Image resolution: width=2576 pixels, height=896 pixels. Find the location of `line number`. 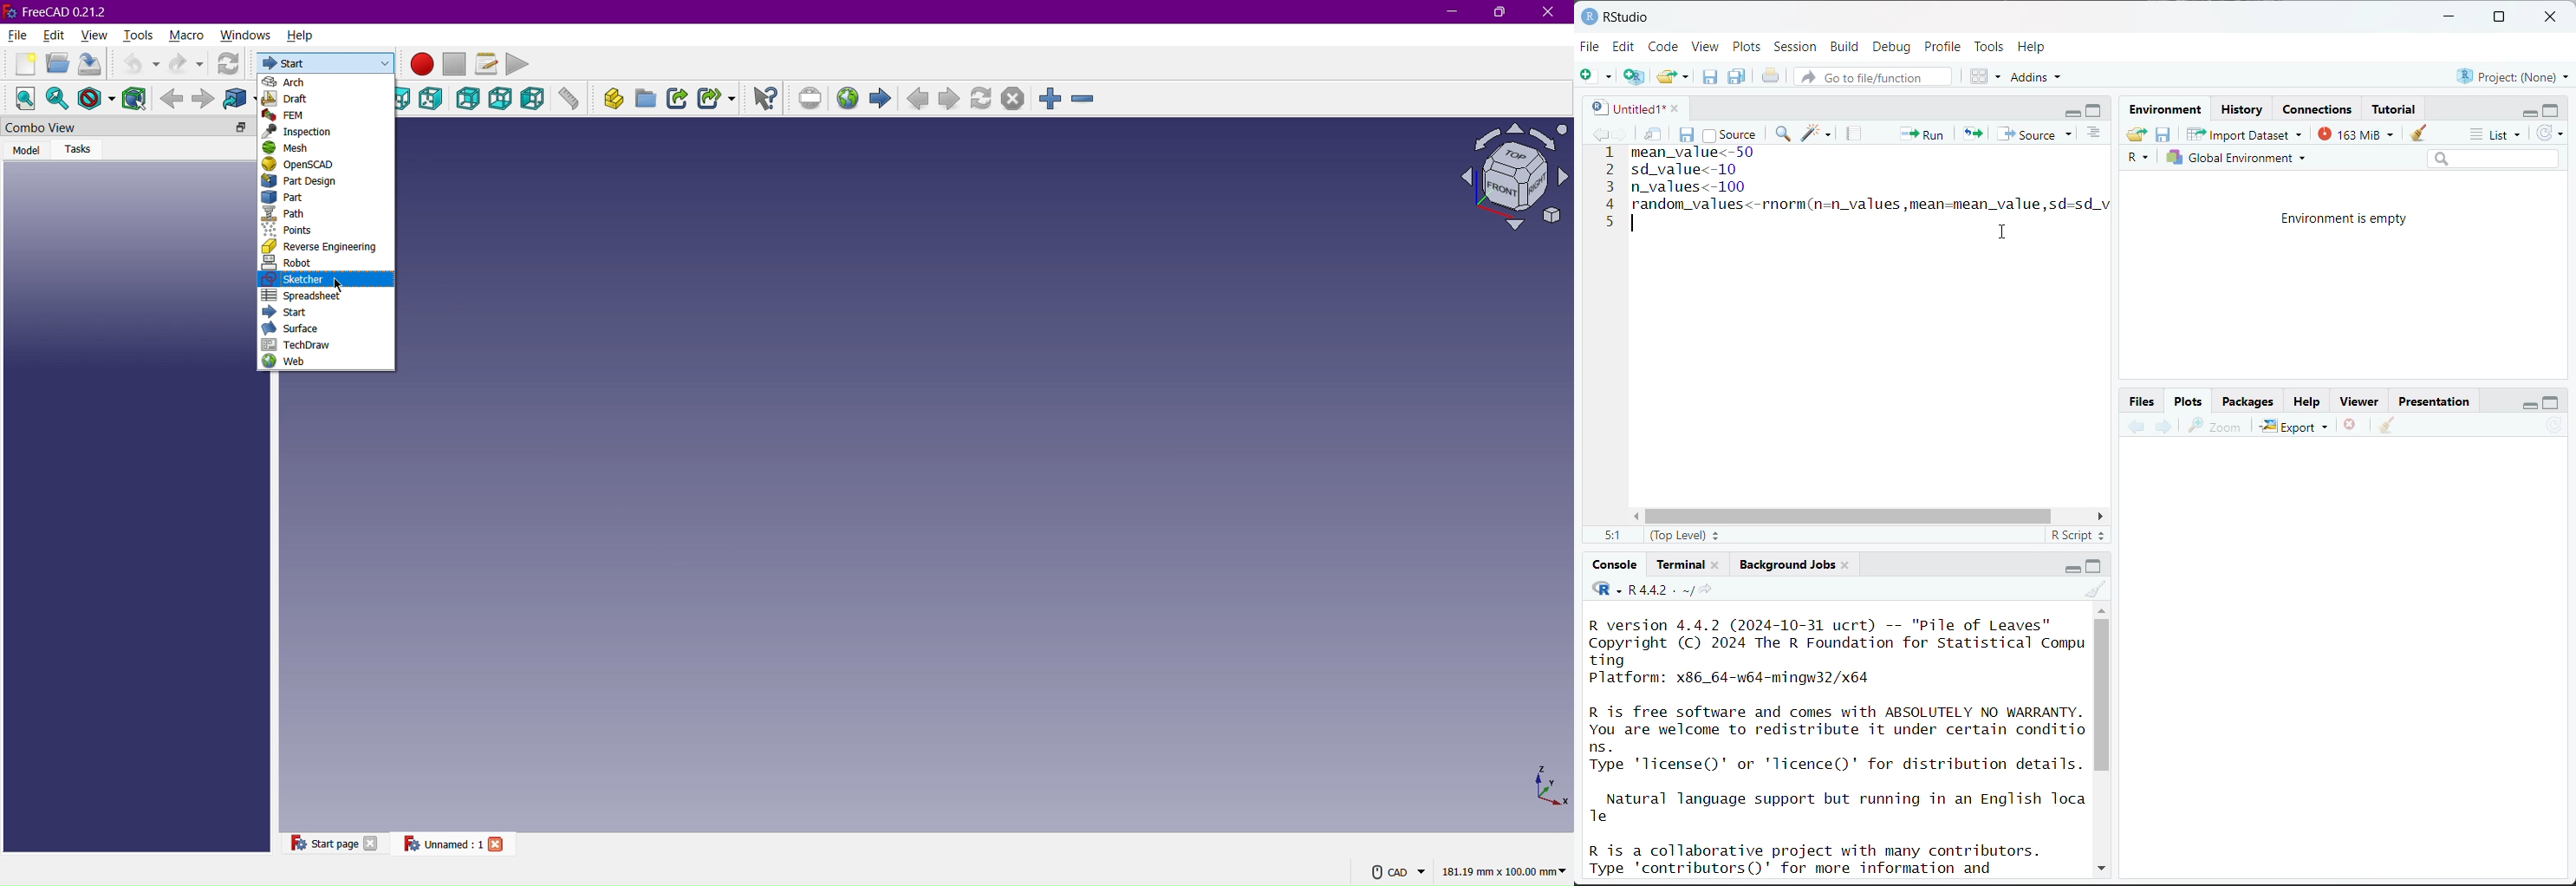

line number is located at coordinates (1609, 188).